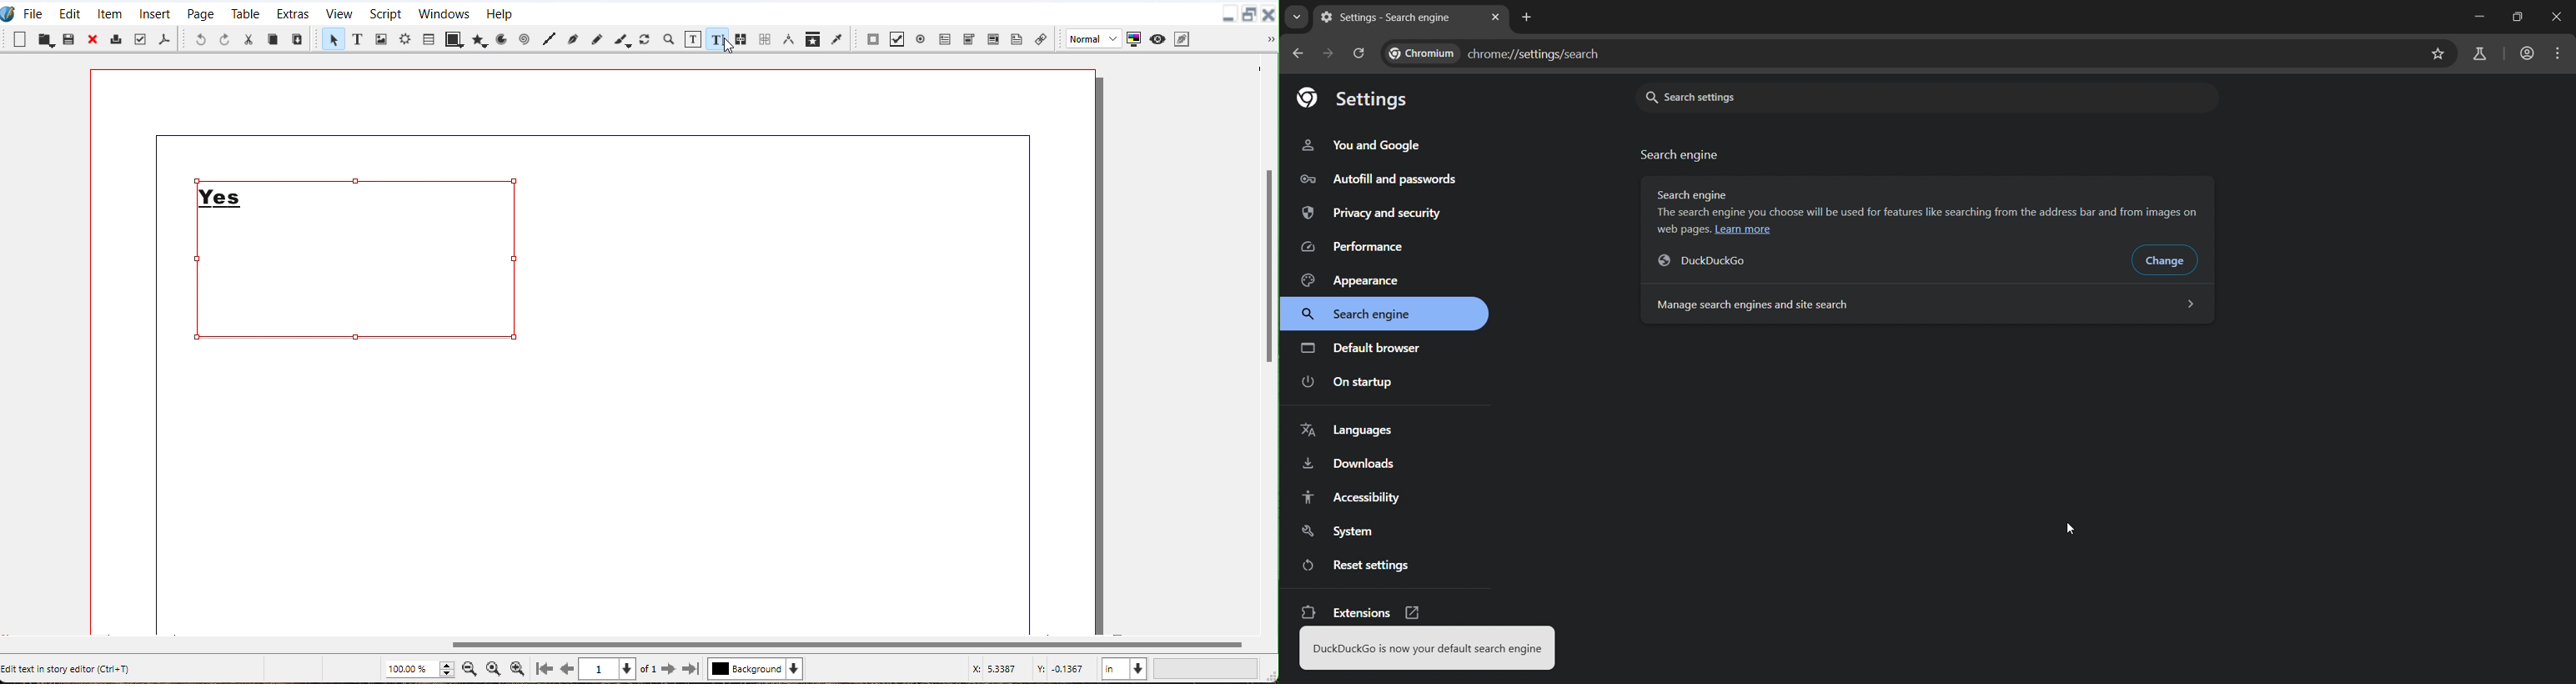 Image resolution: width=2576 pixels, height=700 pixels. What do you see at coordinates (1250, 13) in the screenshot?
I see `Maximize` at bounding box center [1250, 13].